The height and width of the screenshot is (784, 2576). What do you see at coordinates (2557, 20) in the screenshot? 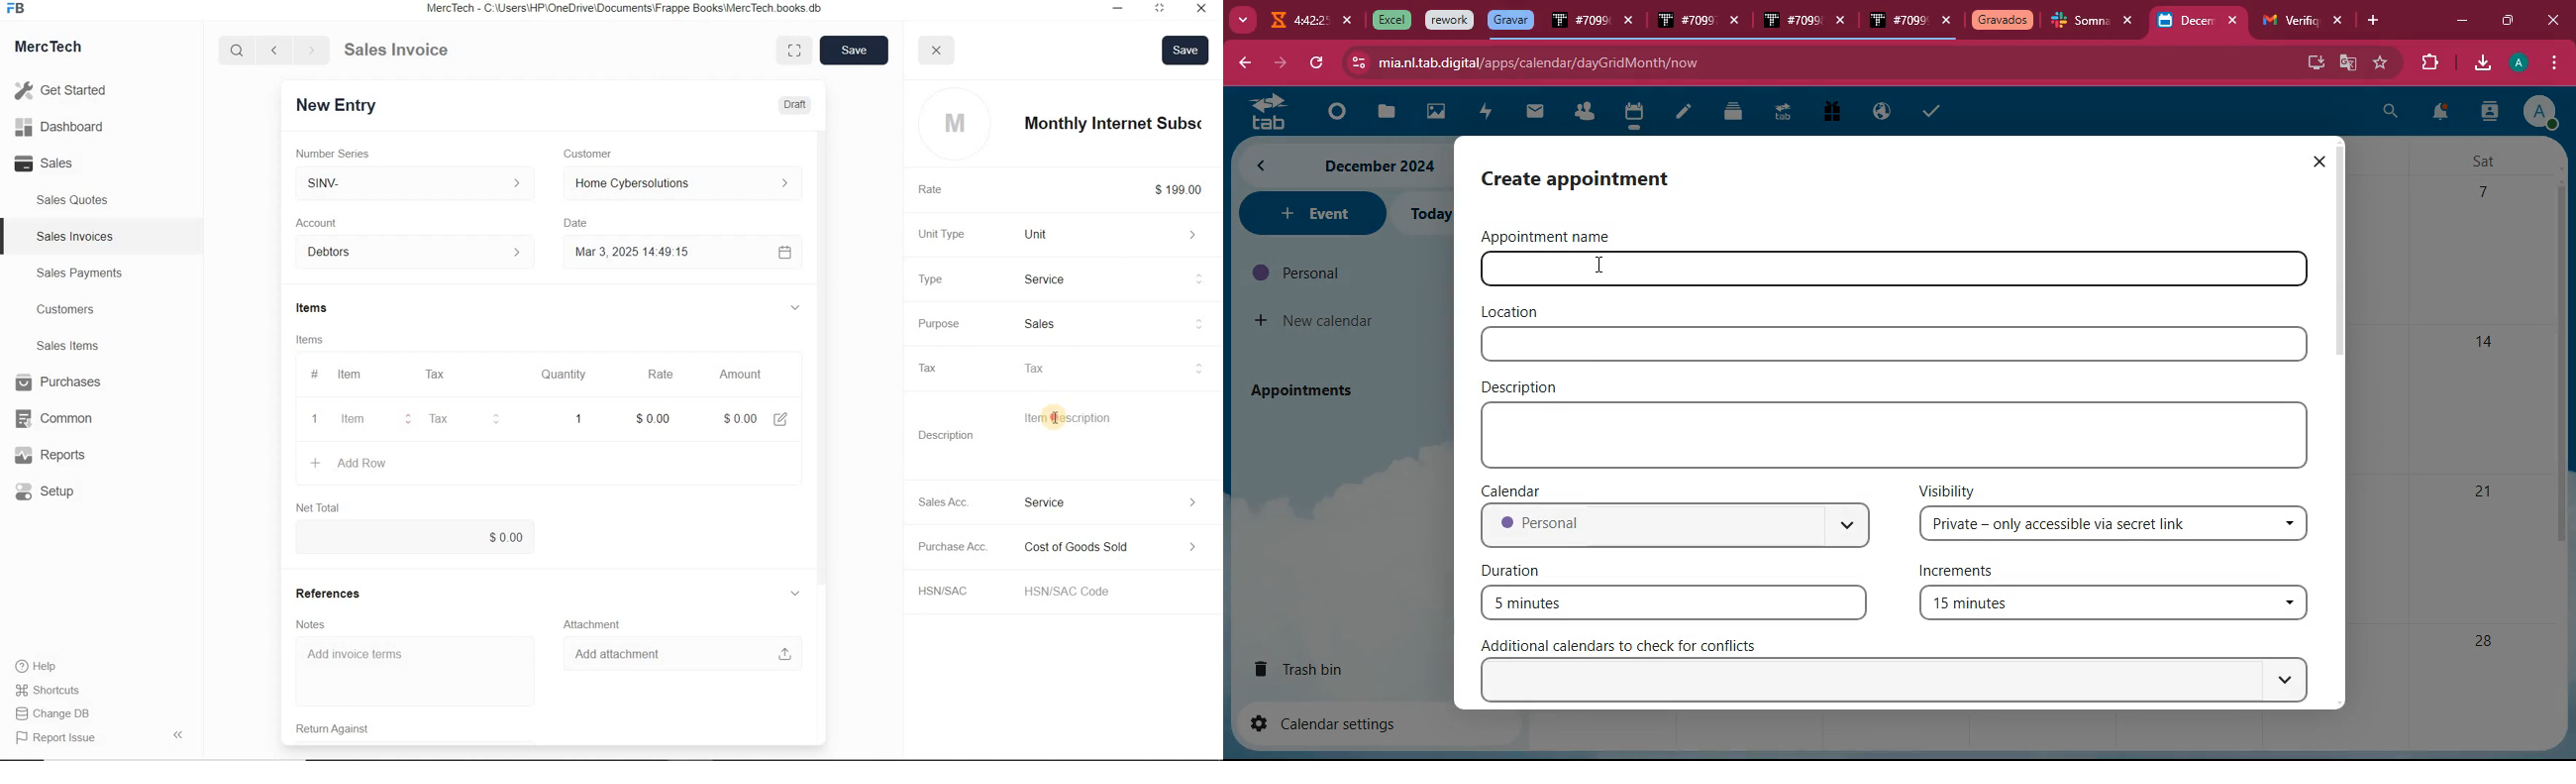
I see `close` at bounding box center [2557, 20].